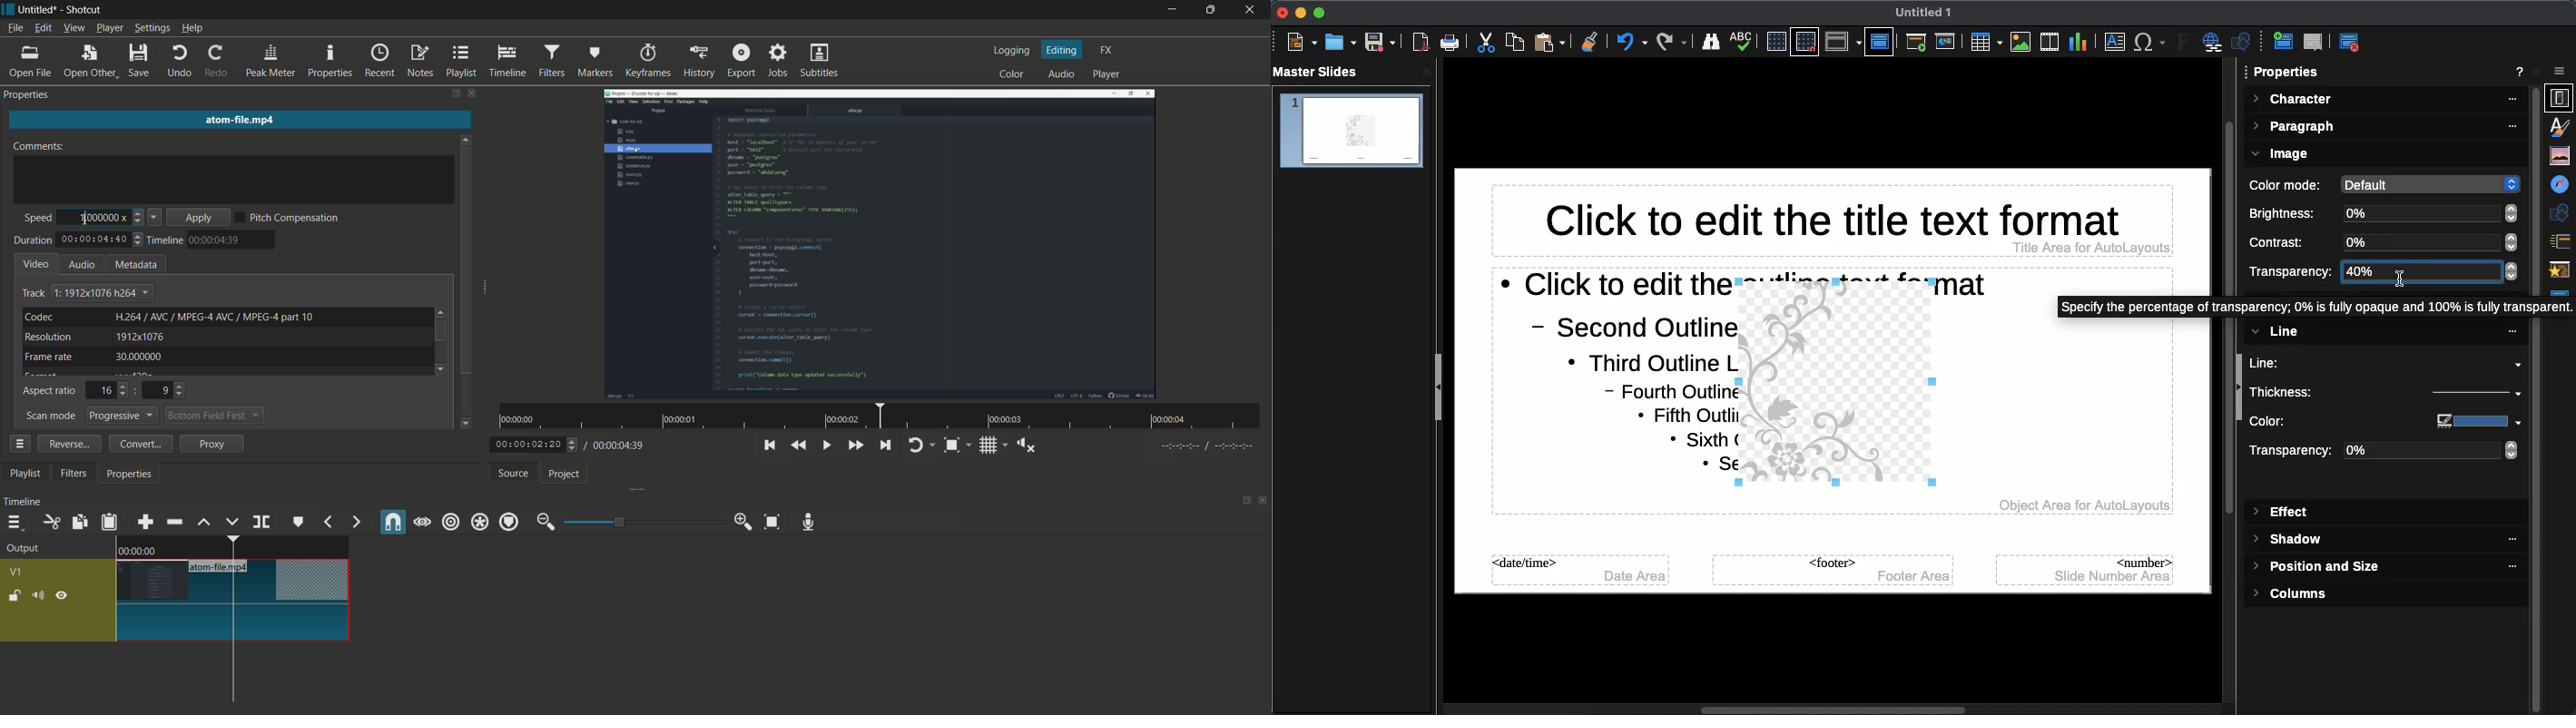 The image size is (2576, 728). Describe the element at coordinates (1450, 43) in the screenshot. I see `Print` at that location.